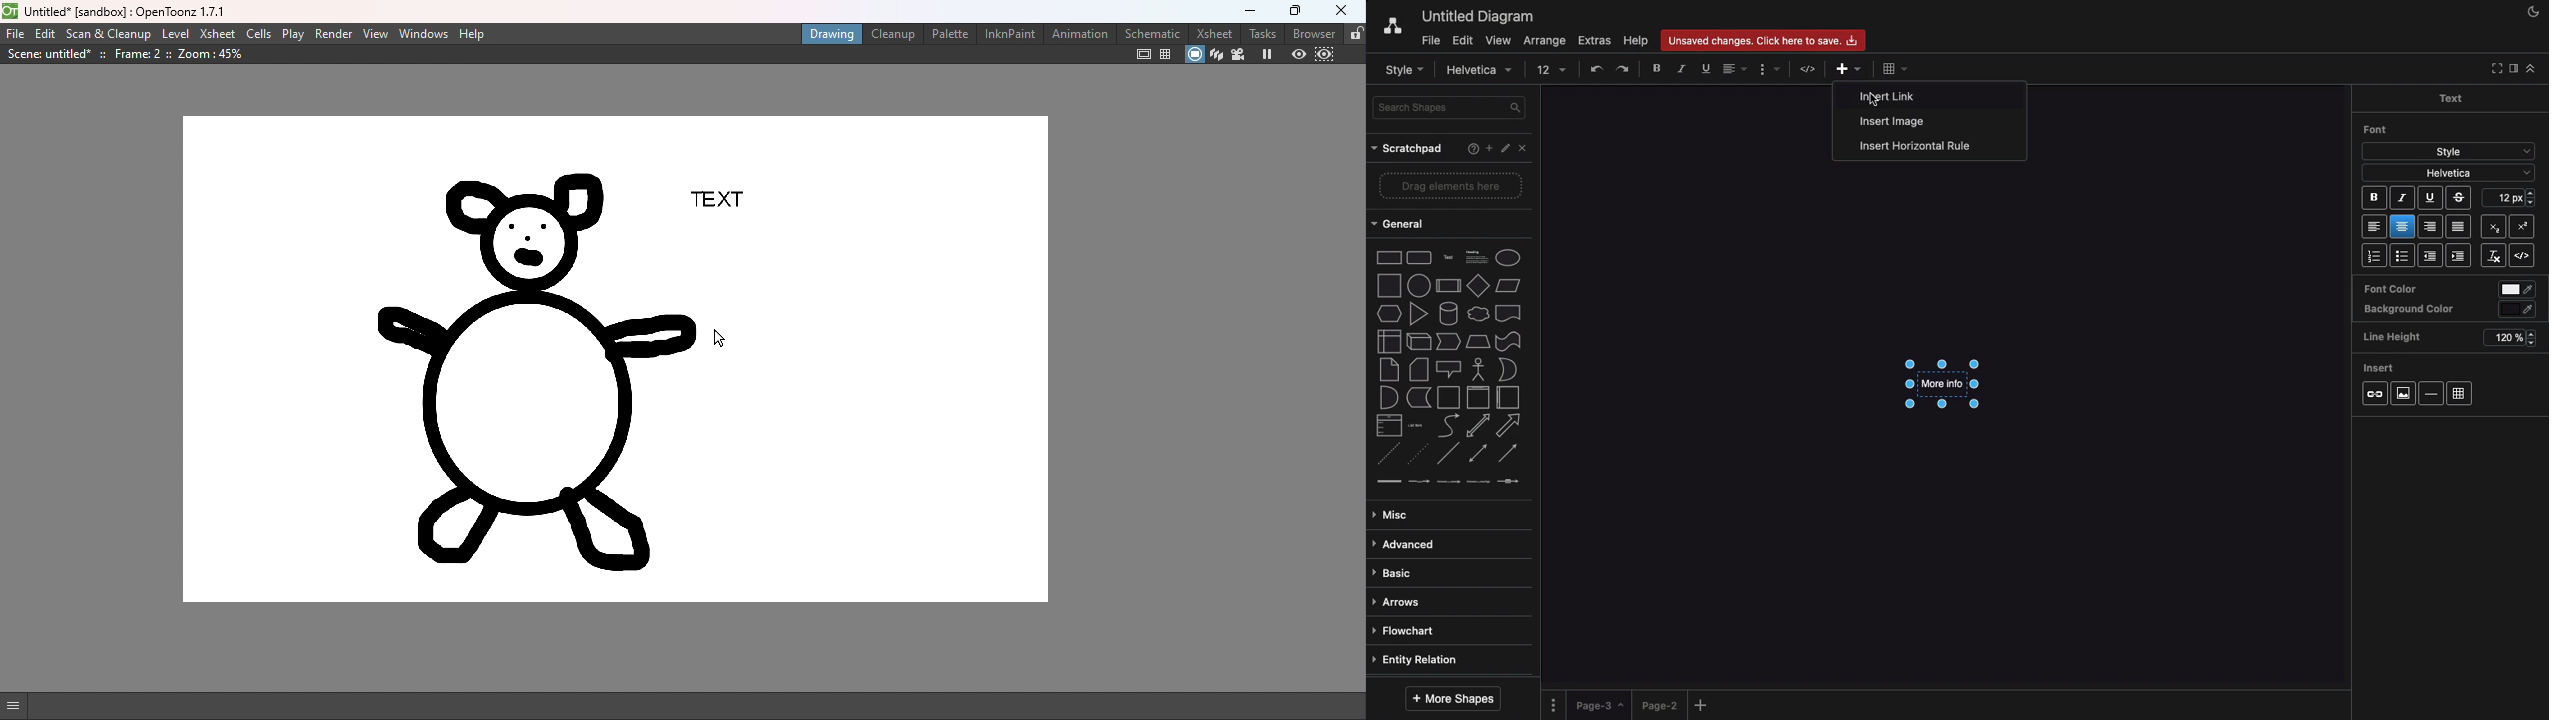 Image resolution: width=2576 pixels, height=728 pixels. I want to click on Drag elements here, so click(1452, 185).